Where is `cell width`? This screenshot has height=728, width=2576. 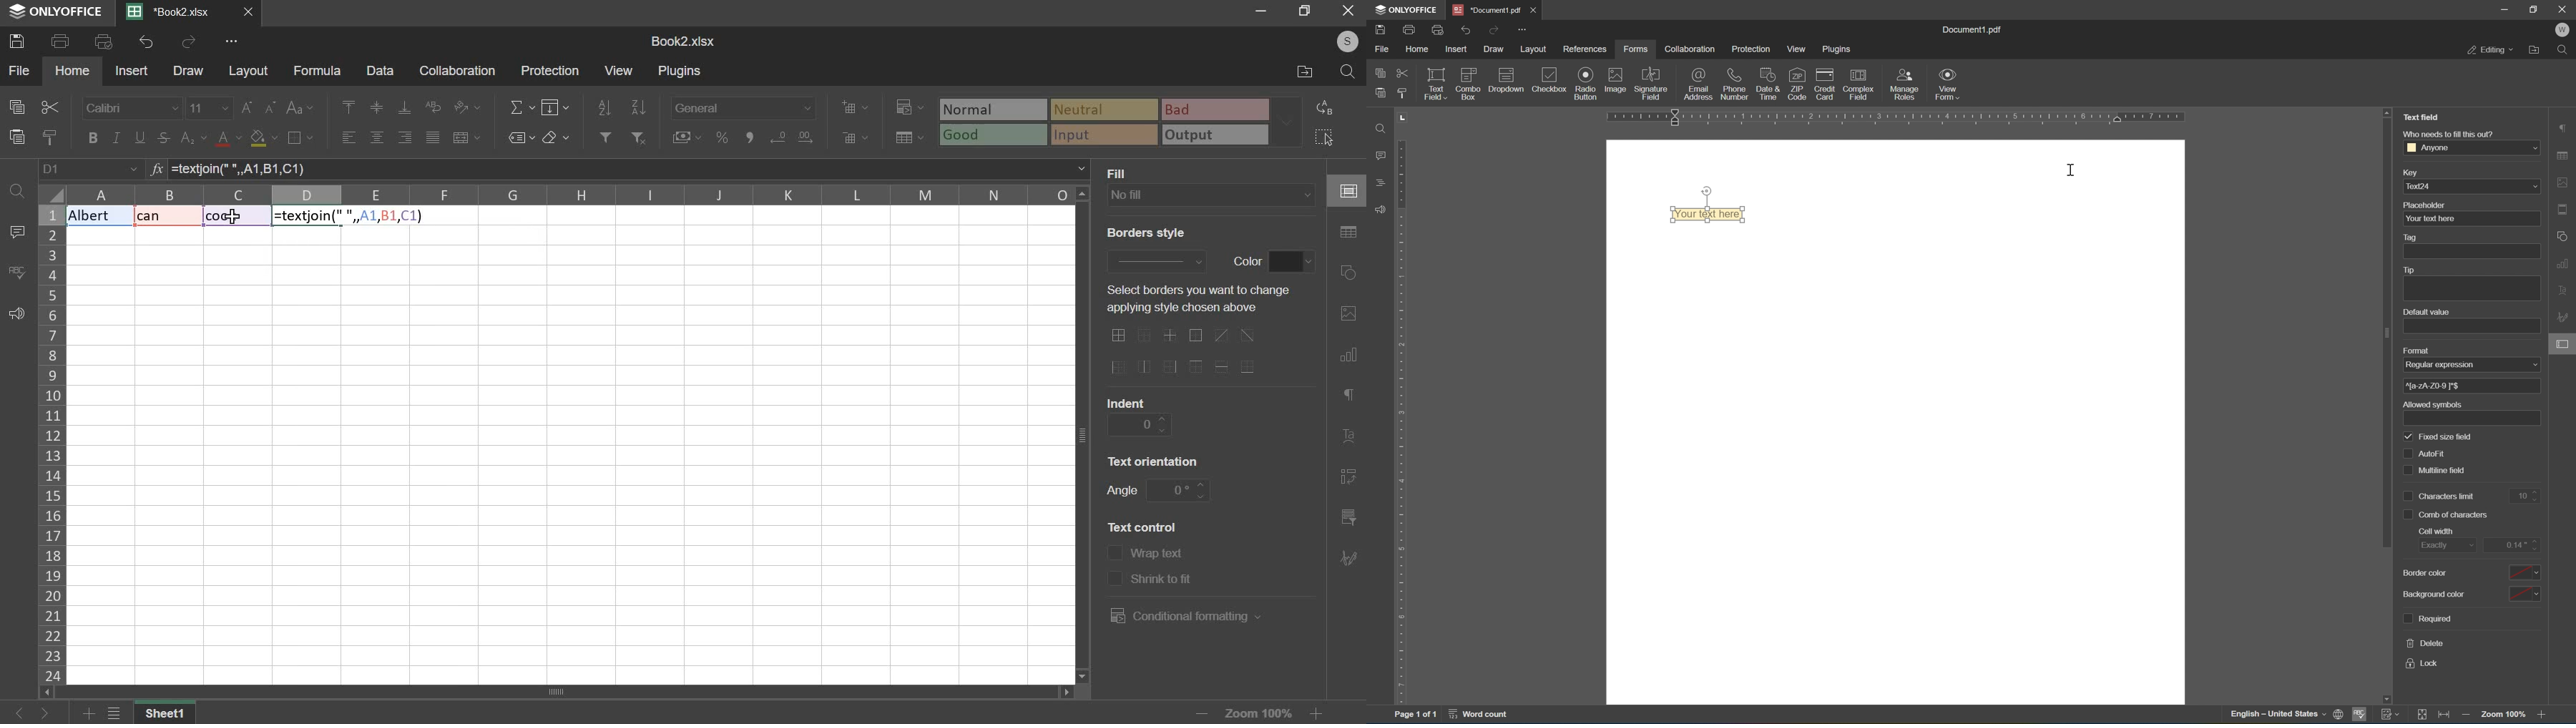
cell width is located at coordinates (2436, 531).